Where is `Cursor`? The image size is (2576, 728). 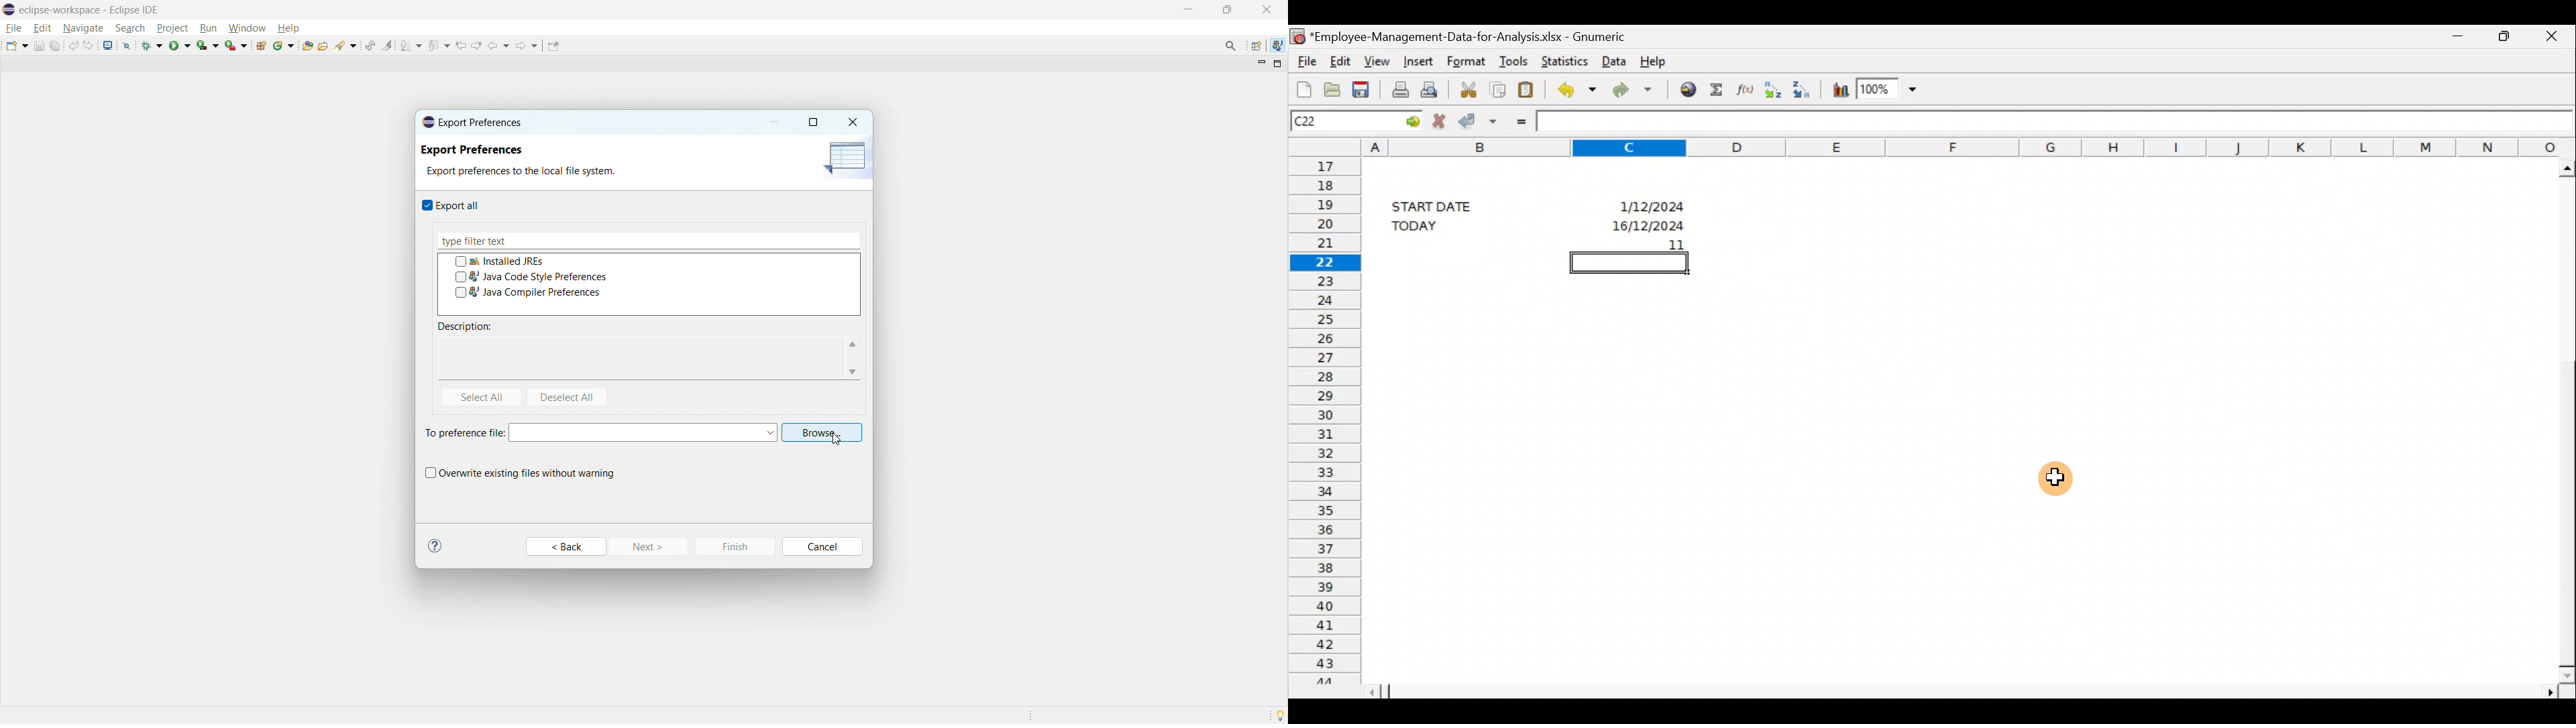 Cursor is located at coordinates (2062, 477).